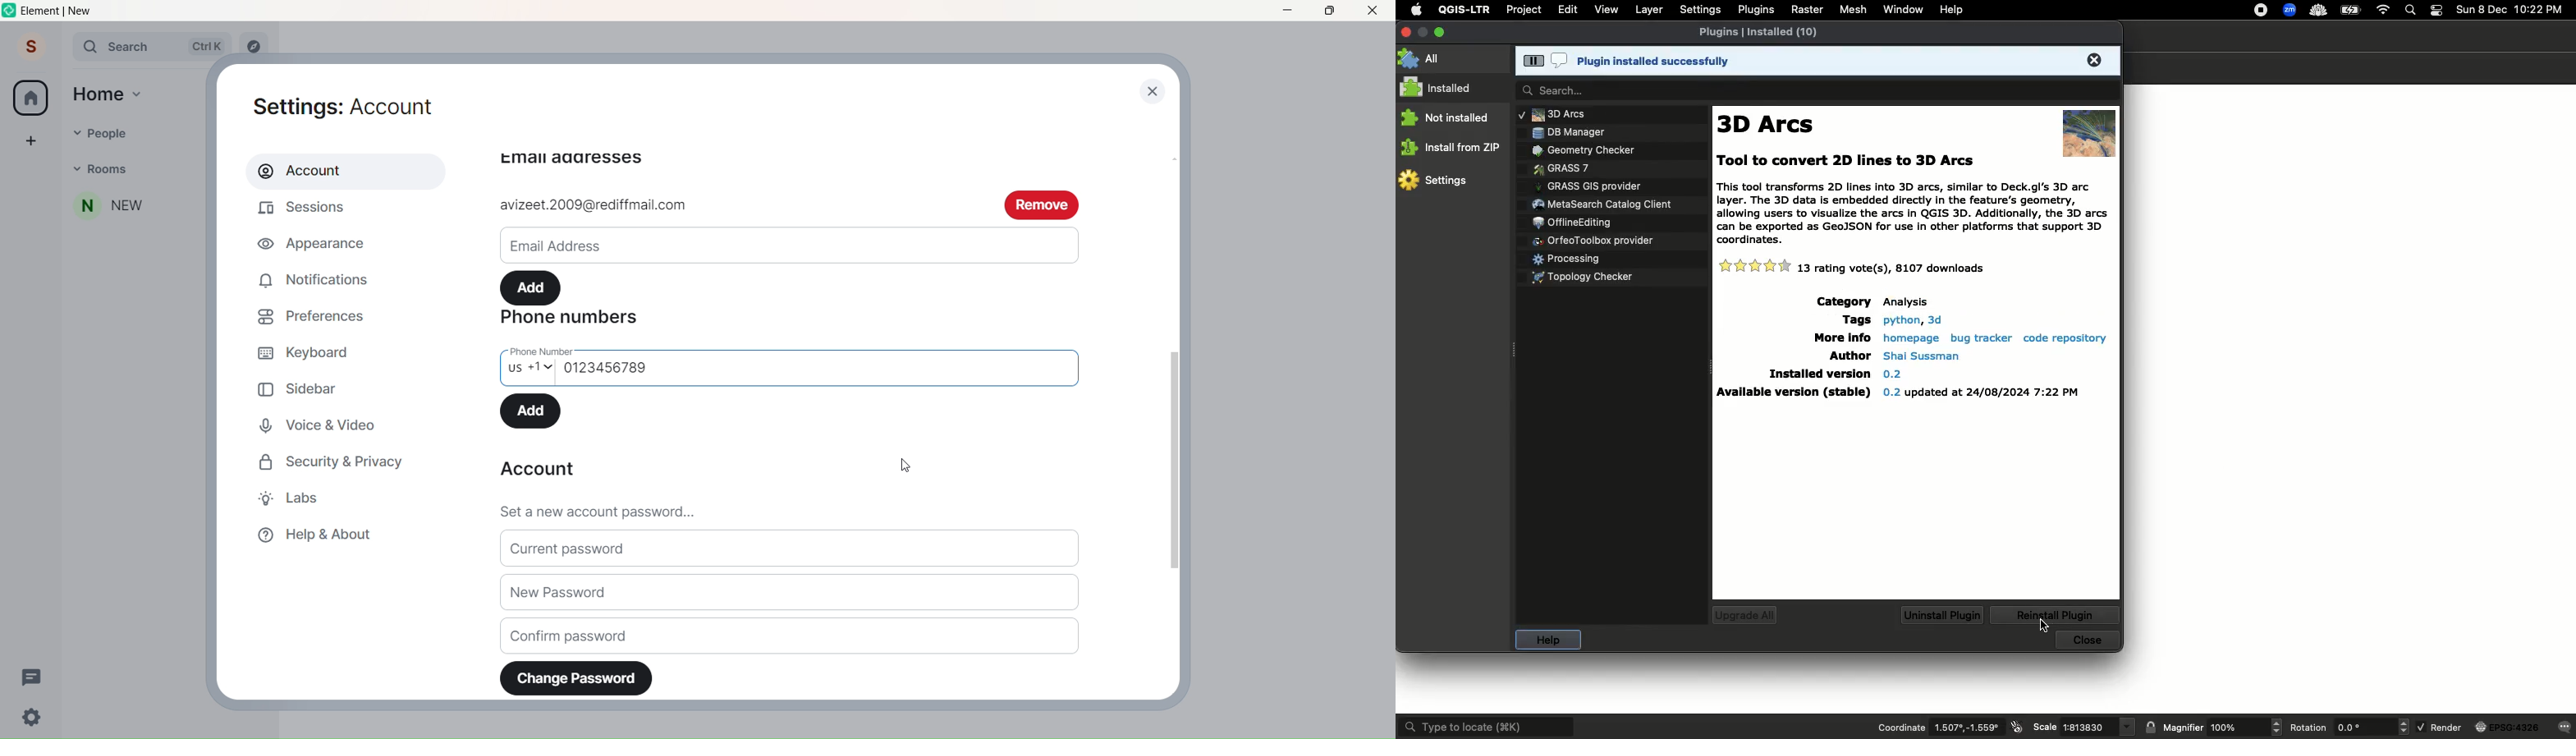 This screenshot has height=756, width=2576. What do you see at coordinates (1287, 11) in the screenshot?
I see `Minimize` at bounding box center [1287, 11].